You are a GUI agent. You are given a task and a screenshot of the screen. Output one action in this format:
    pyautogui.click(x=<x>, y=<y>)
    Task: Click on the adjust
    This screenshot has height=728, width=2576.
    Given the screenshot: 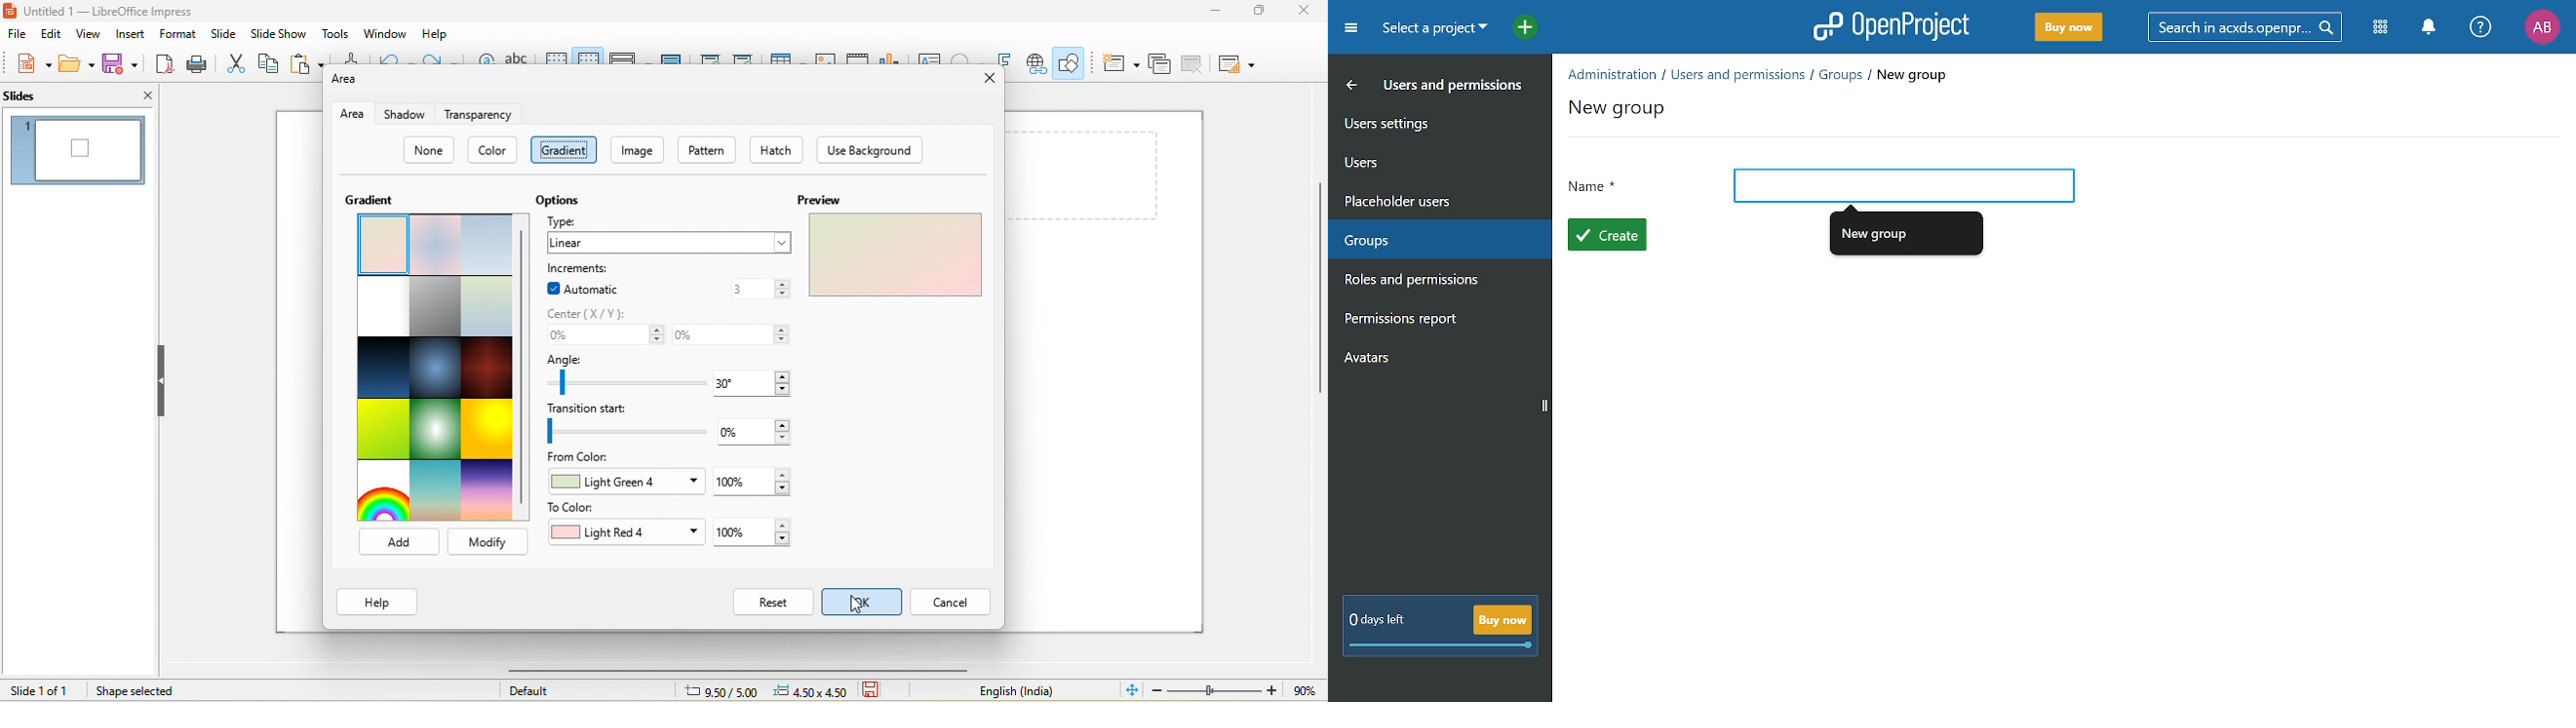 What is the action you would take?
    pyautogui.click(x=783, y=289)
    